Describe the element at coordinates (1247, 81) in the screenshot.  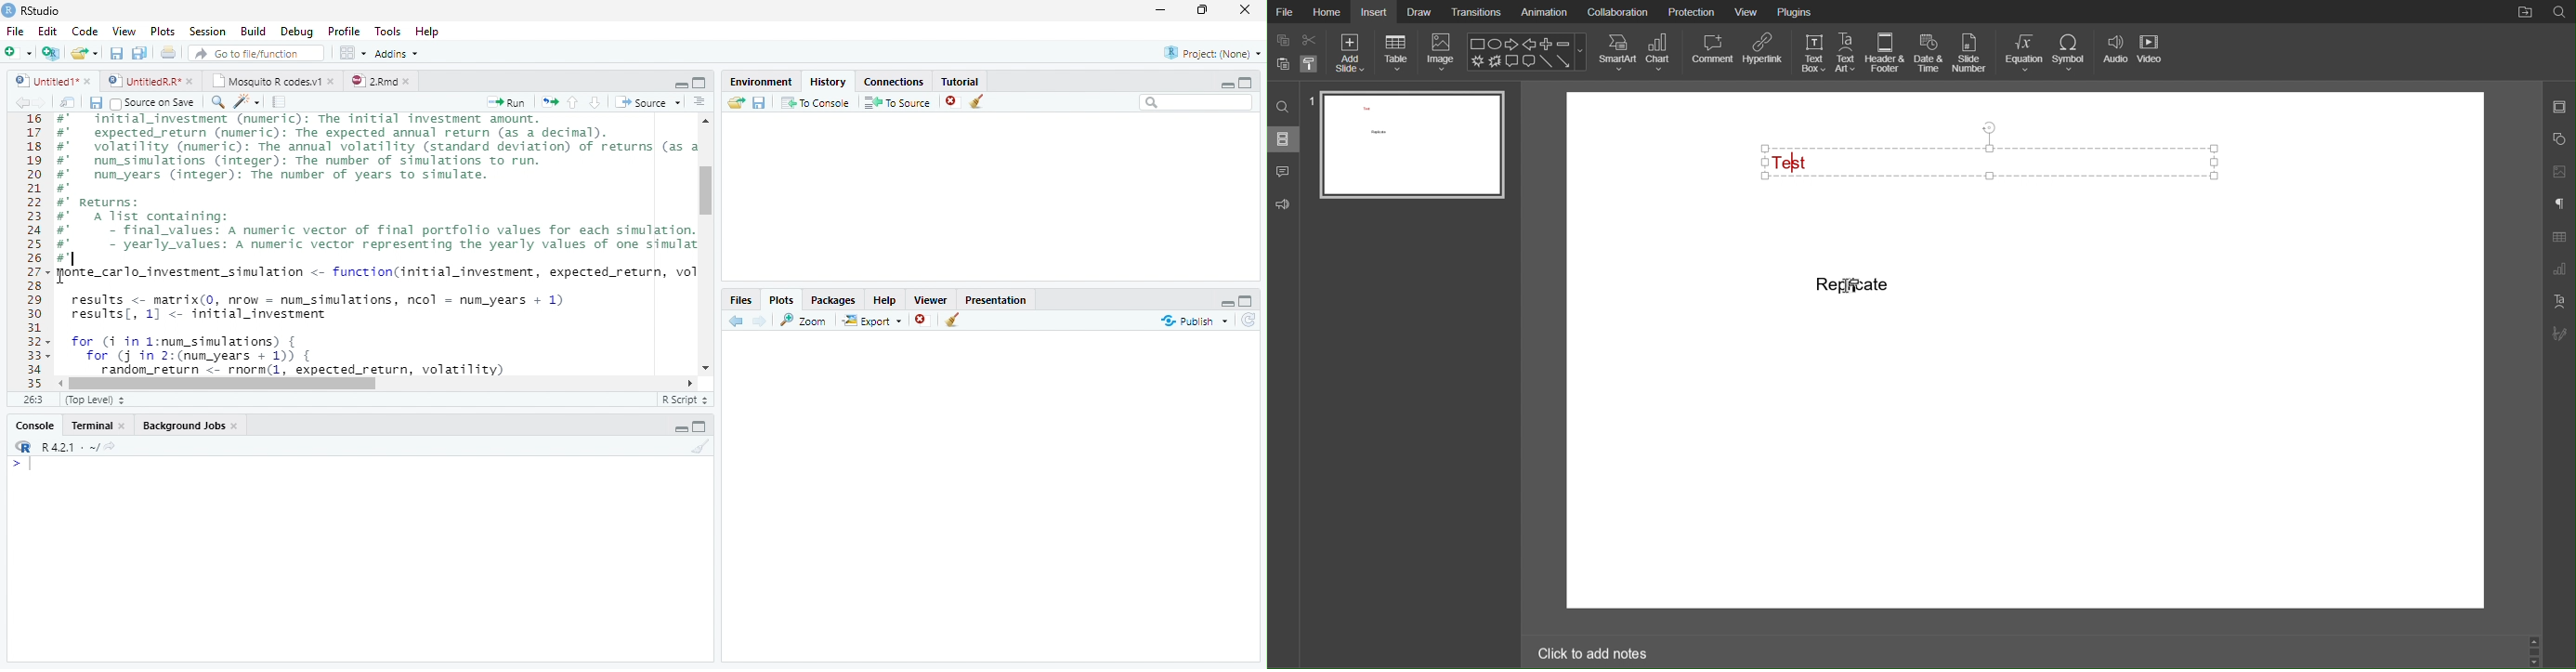
I see `Full Height` at that location.